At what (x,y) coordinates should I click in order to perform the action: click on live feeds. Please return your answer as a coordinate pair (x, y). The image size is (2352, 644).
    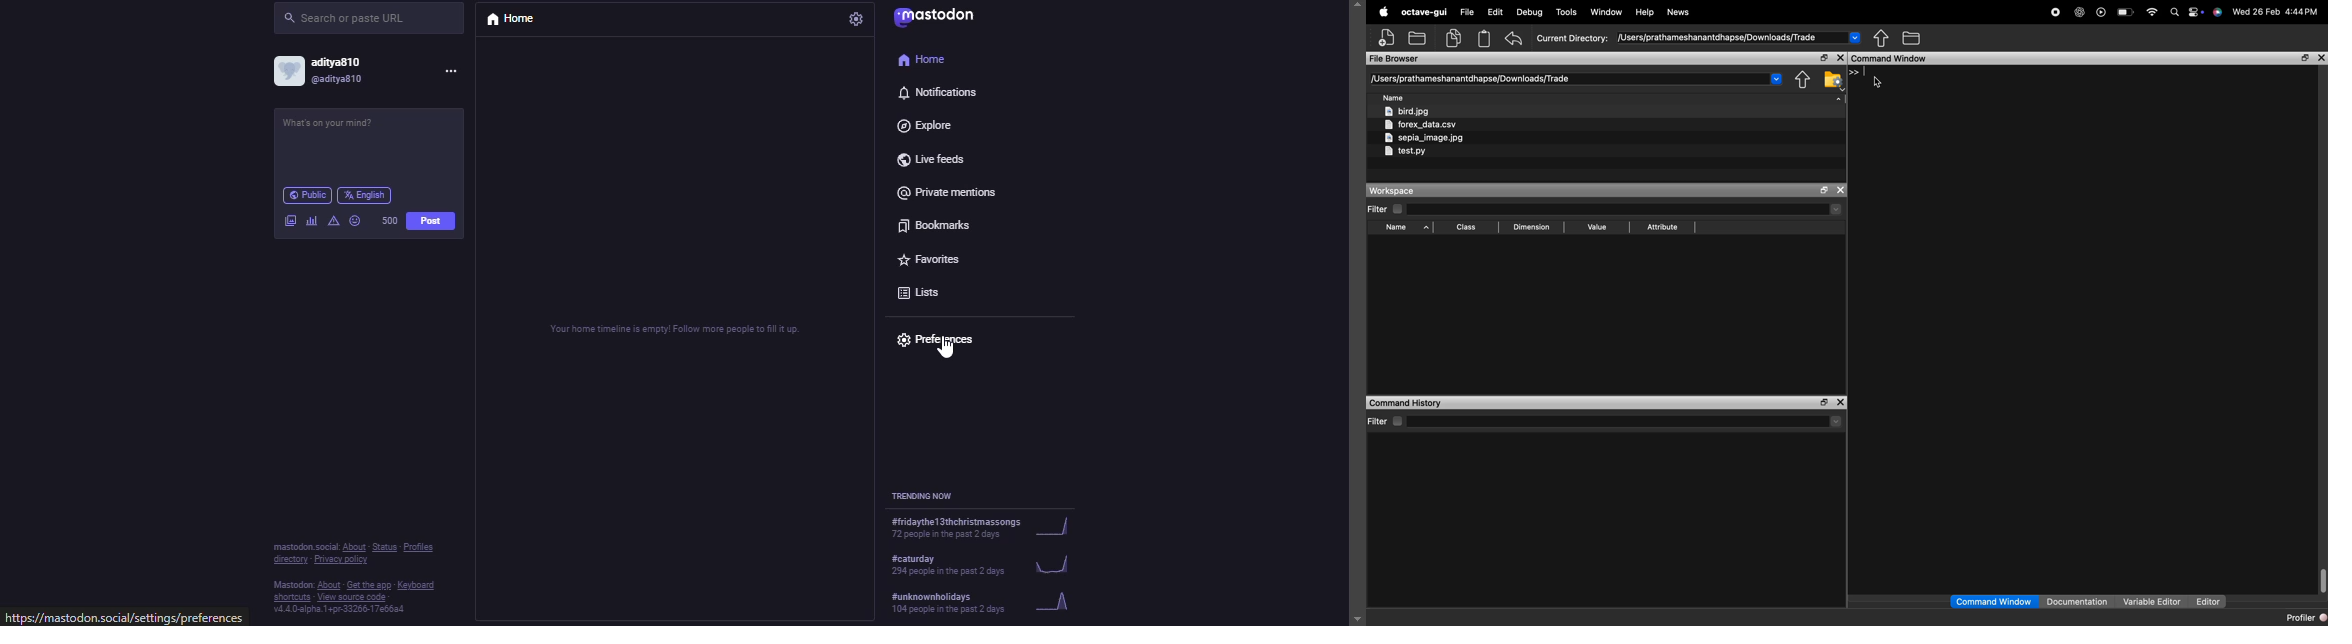
    Looking at the image, I should click on (929, 157).